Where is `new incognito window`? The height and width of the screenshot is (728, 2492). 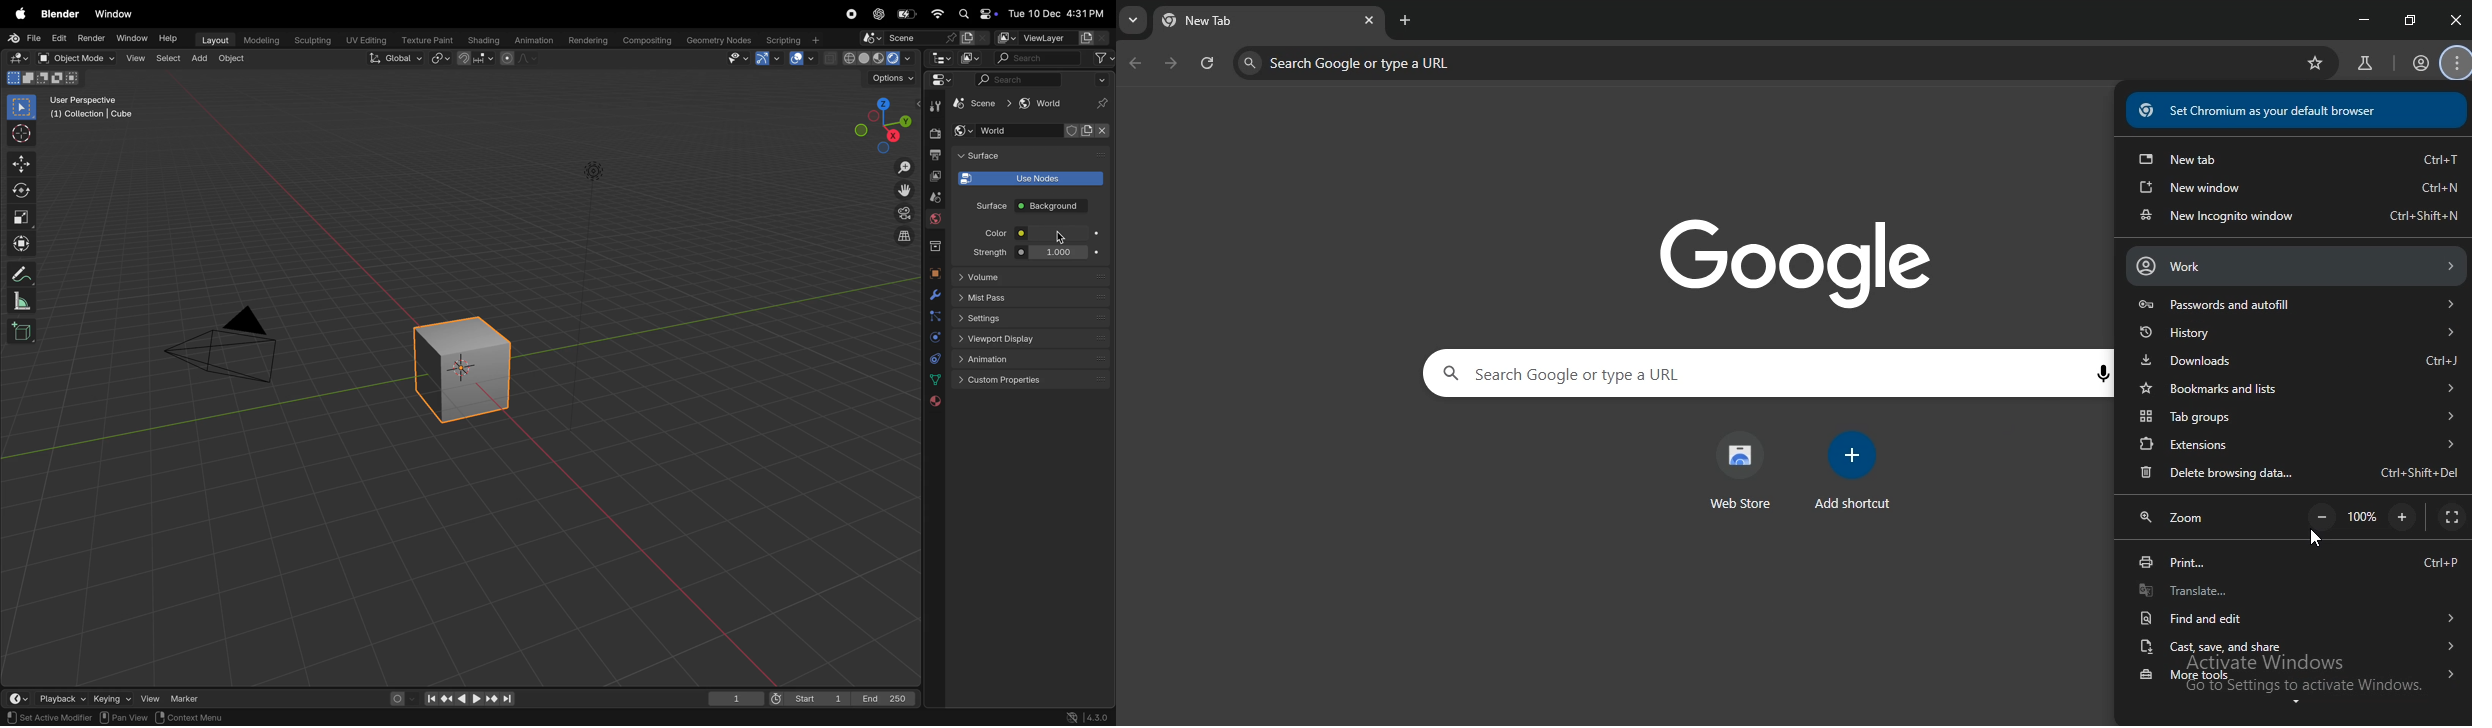 new incognito window is located at coordinates (2294, 216).